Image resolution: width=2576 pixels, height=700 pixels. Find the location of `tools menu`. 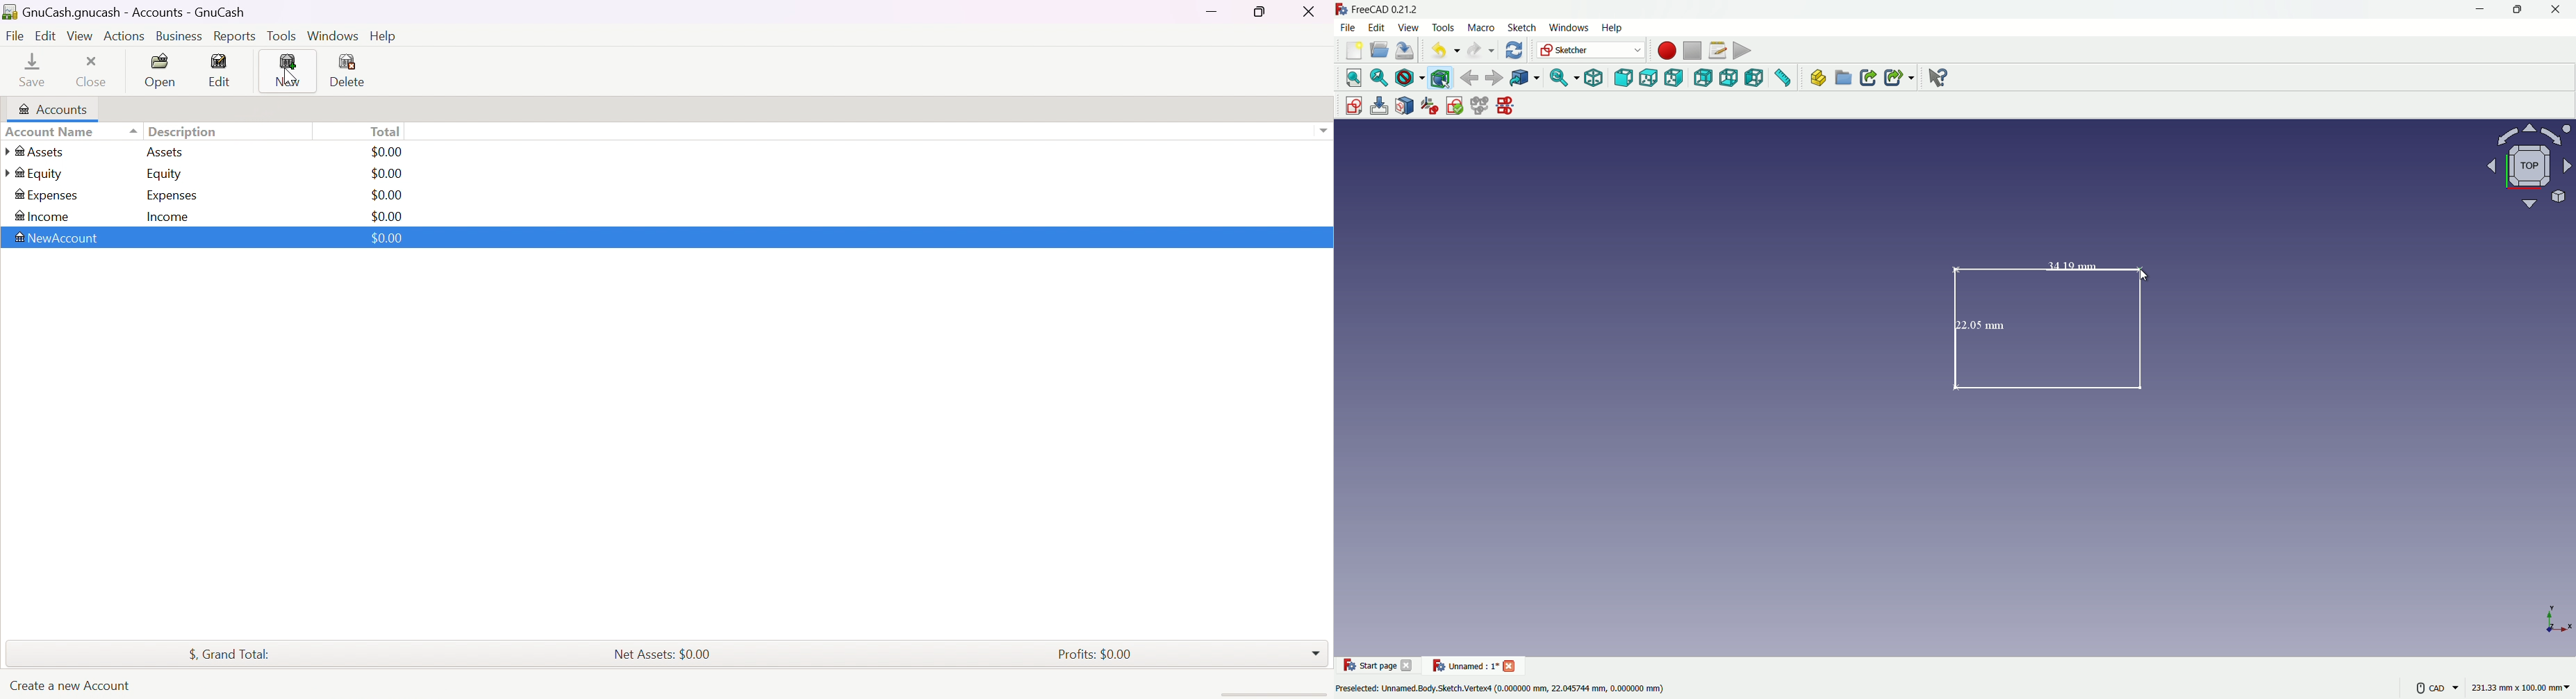

tools menu is located at coordinates (1442, 27).